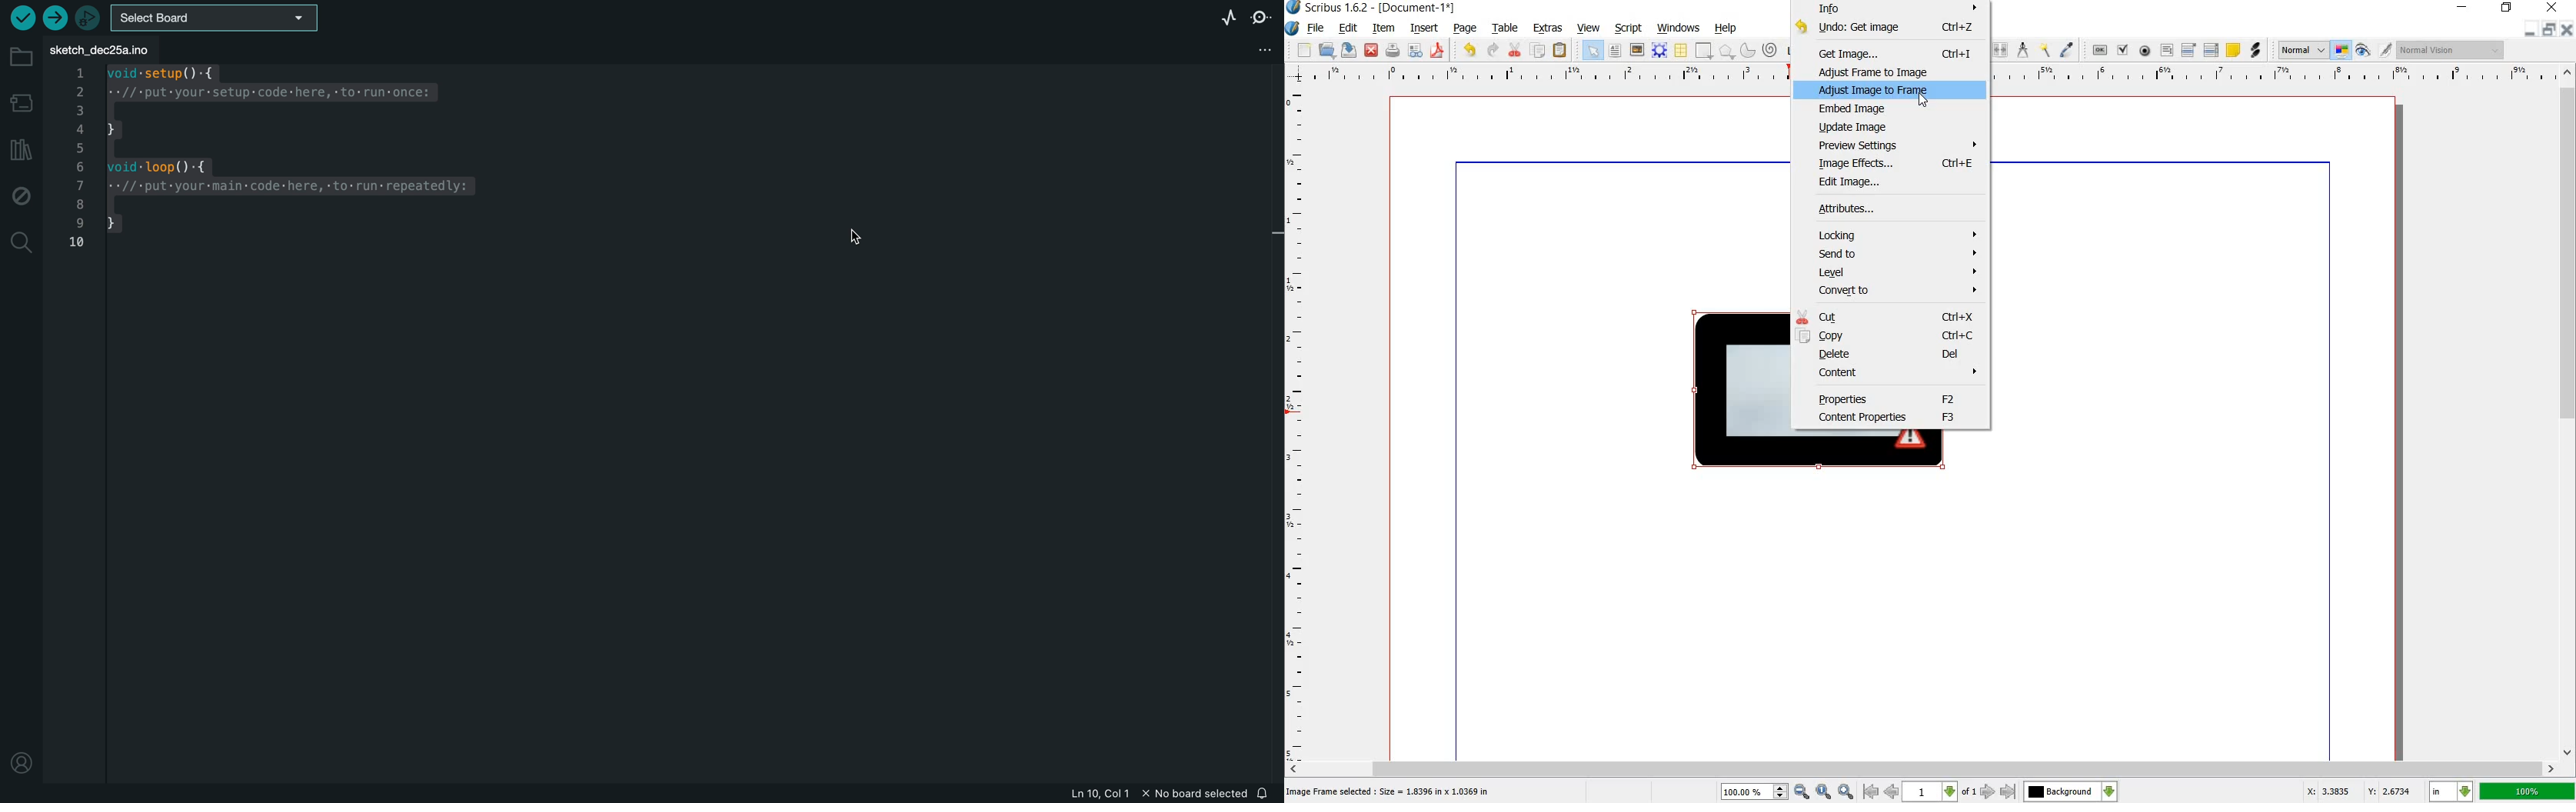 The height and width of the screenshot is (812, 2576). I want to click on move to over-next page, so click(2011, 793).